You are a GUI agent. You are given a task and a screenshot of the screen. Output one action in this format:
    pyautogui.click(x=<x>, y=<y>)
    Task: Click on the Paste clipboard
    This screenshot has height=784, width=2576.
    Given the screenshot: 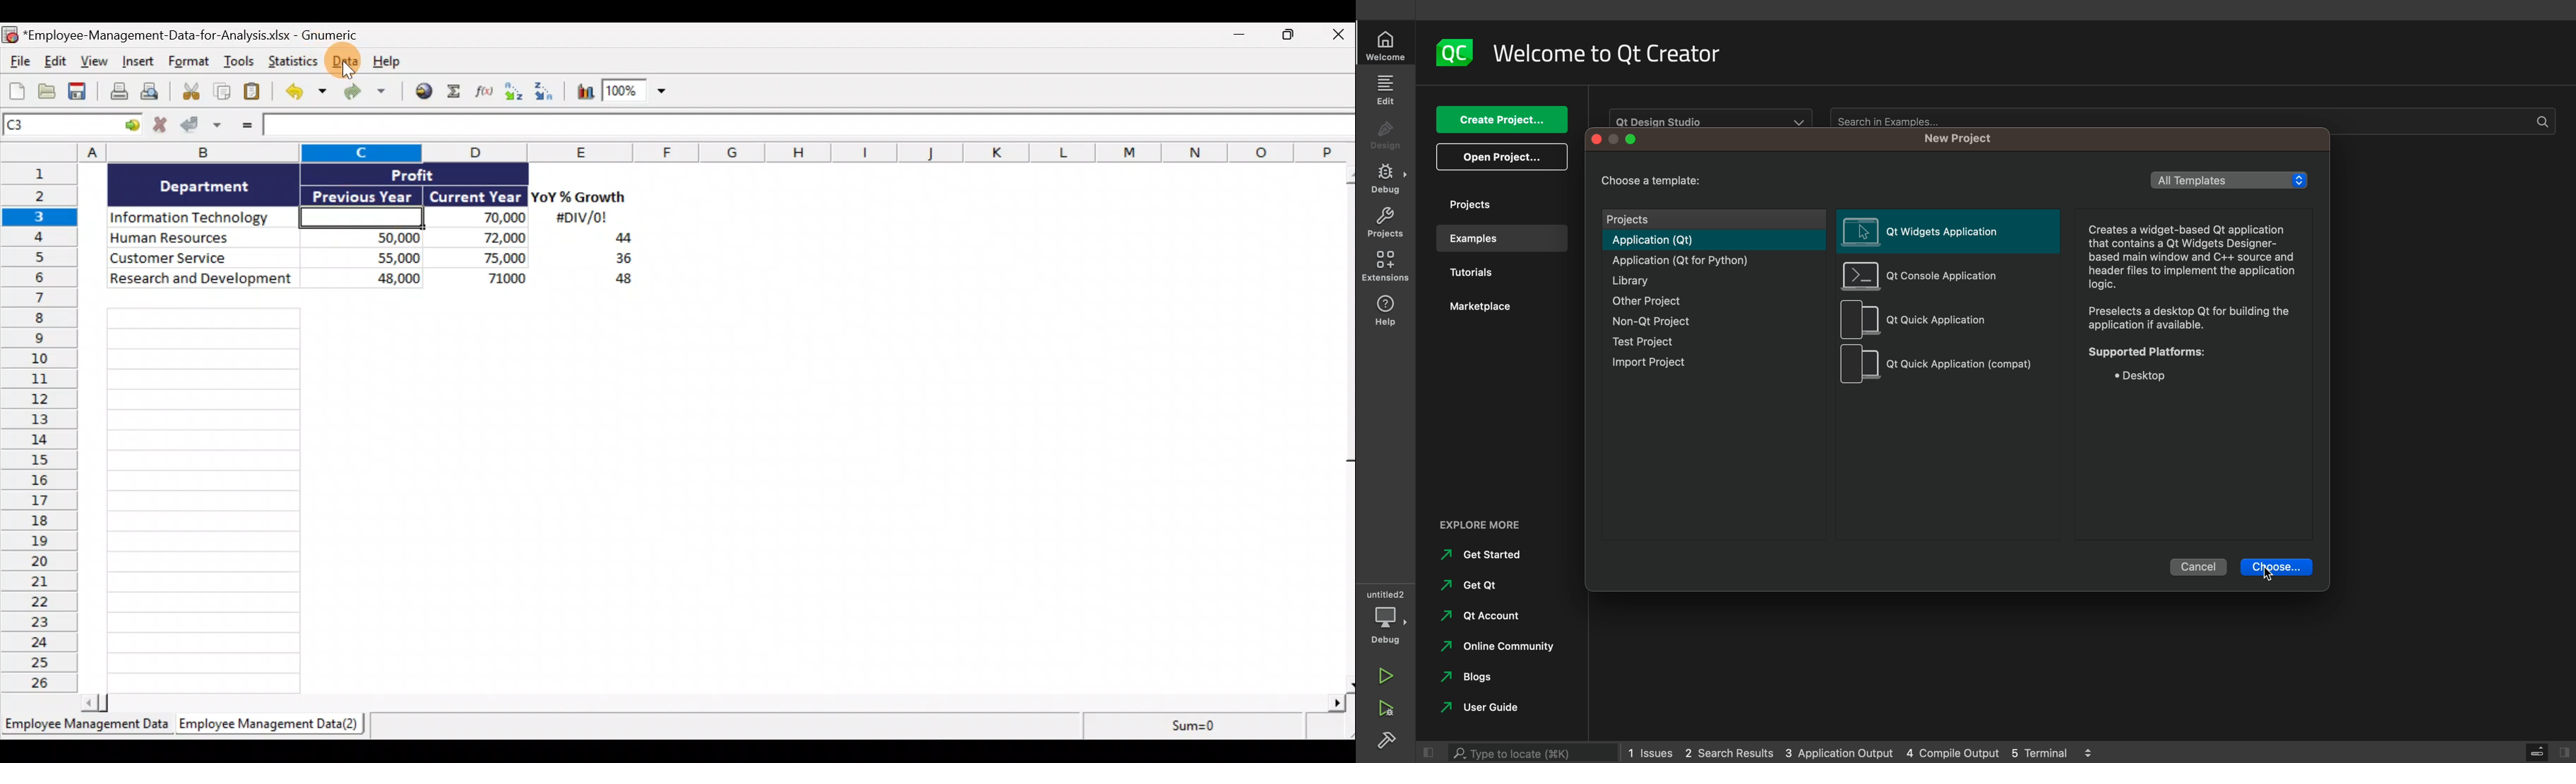 What is the action you would take?
    pyautogui.click(x=256, y=92)
    